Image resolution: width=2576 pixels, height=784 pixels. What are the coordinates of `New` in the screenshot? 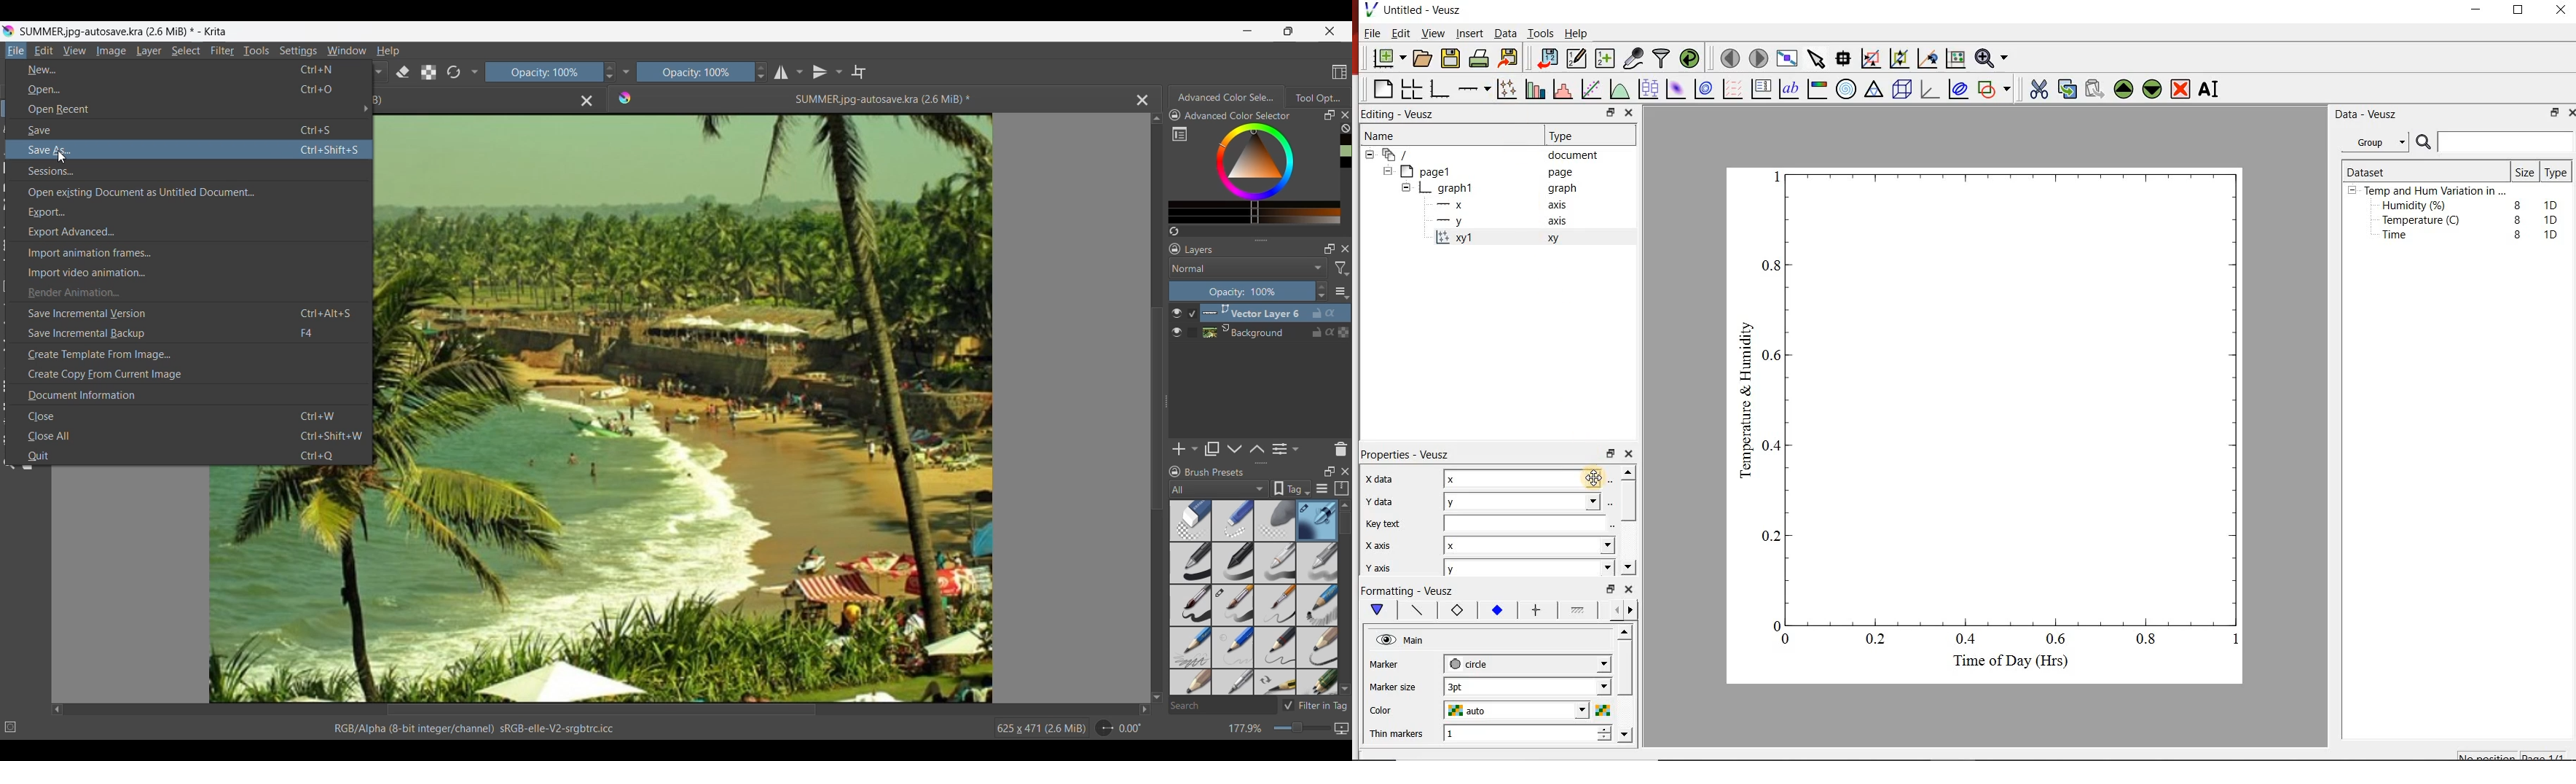 It's located at (189, 70).